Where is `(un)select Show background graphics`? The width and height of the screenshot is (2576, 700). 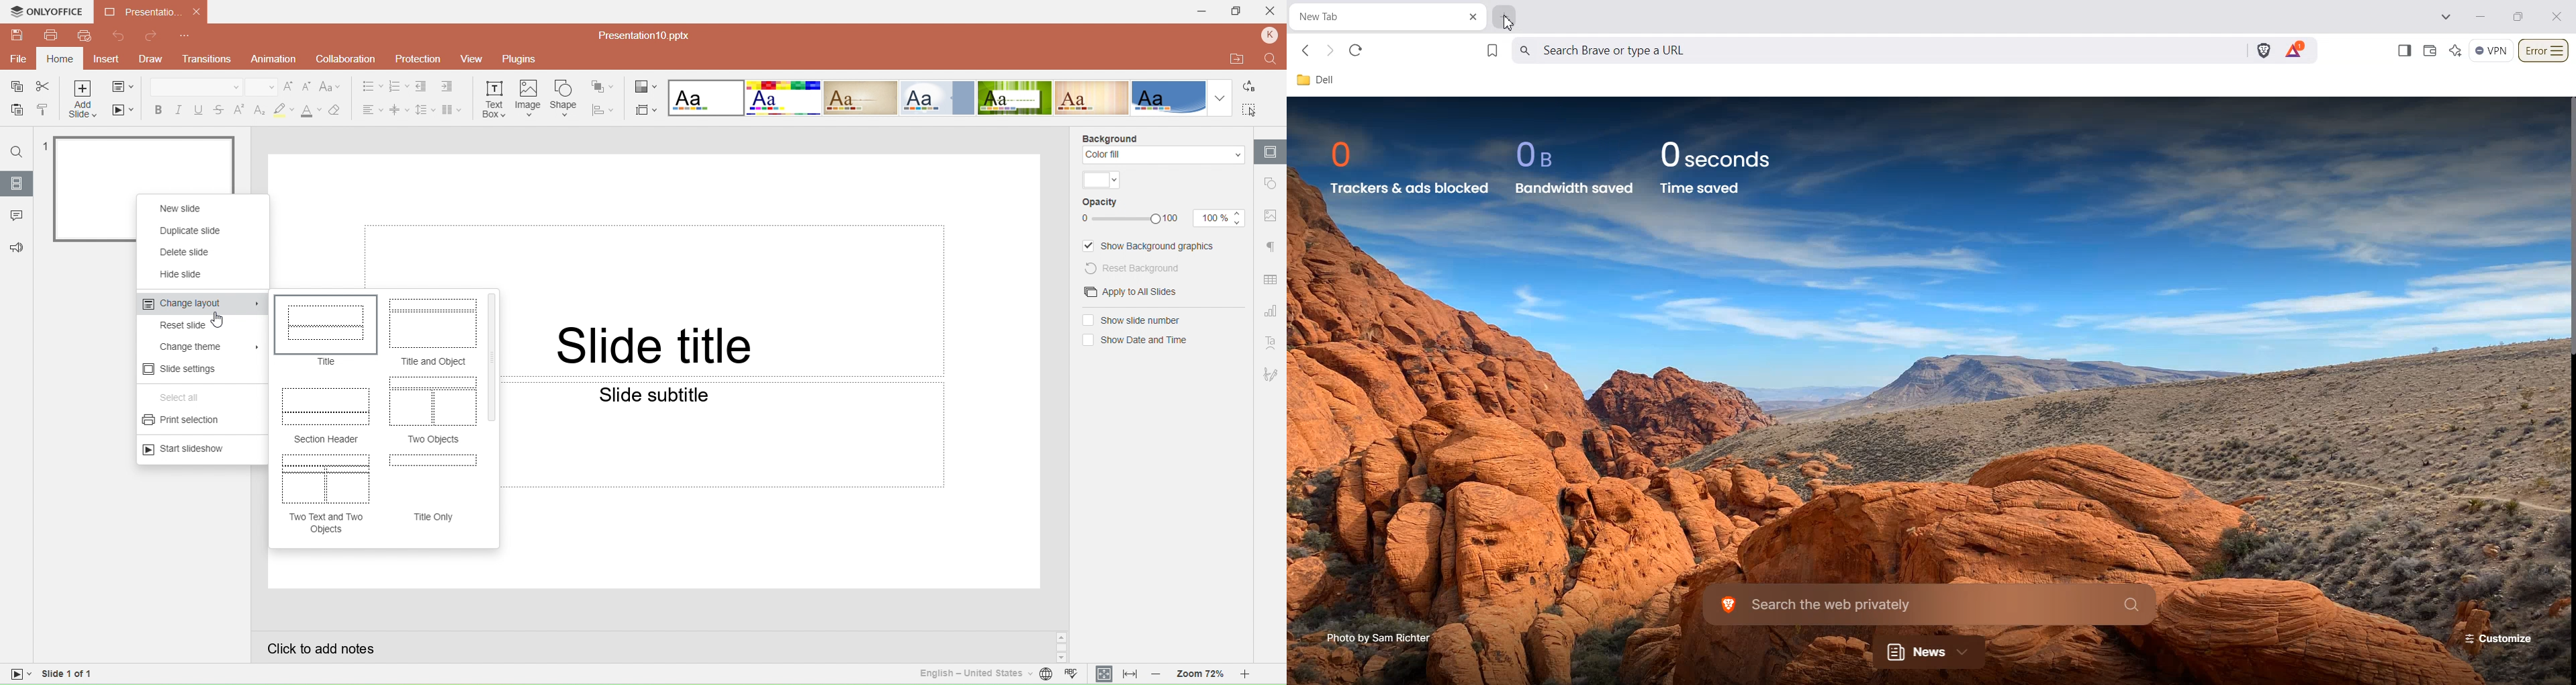 (un)select Show background graphics is located at coordinates (1151, 246).